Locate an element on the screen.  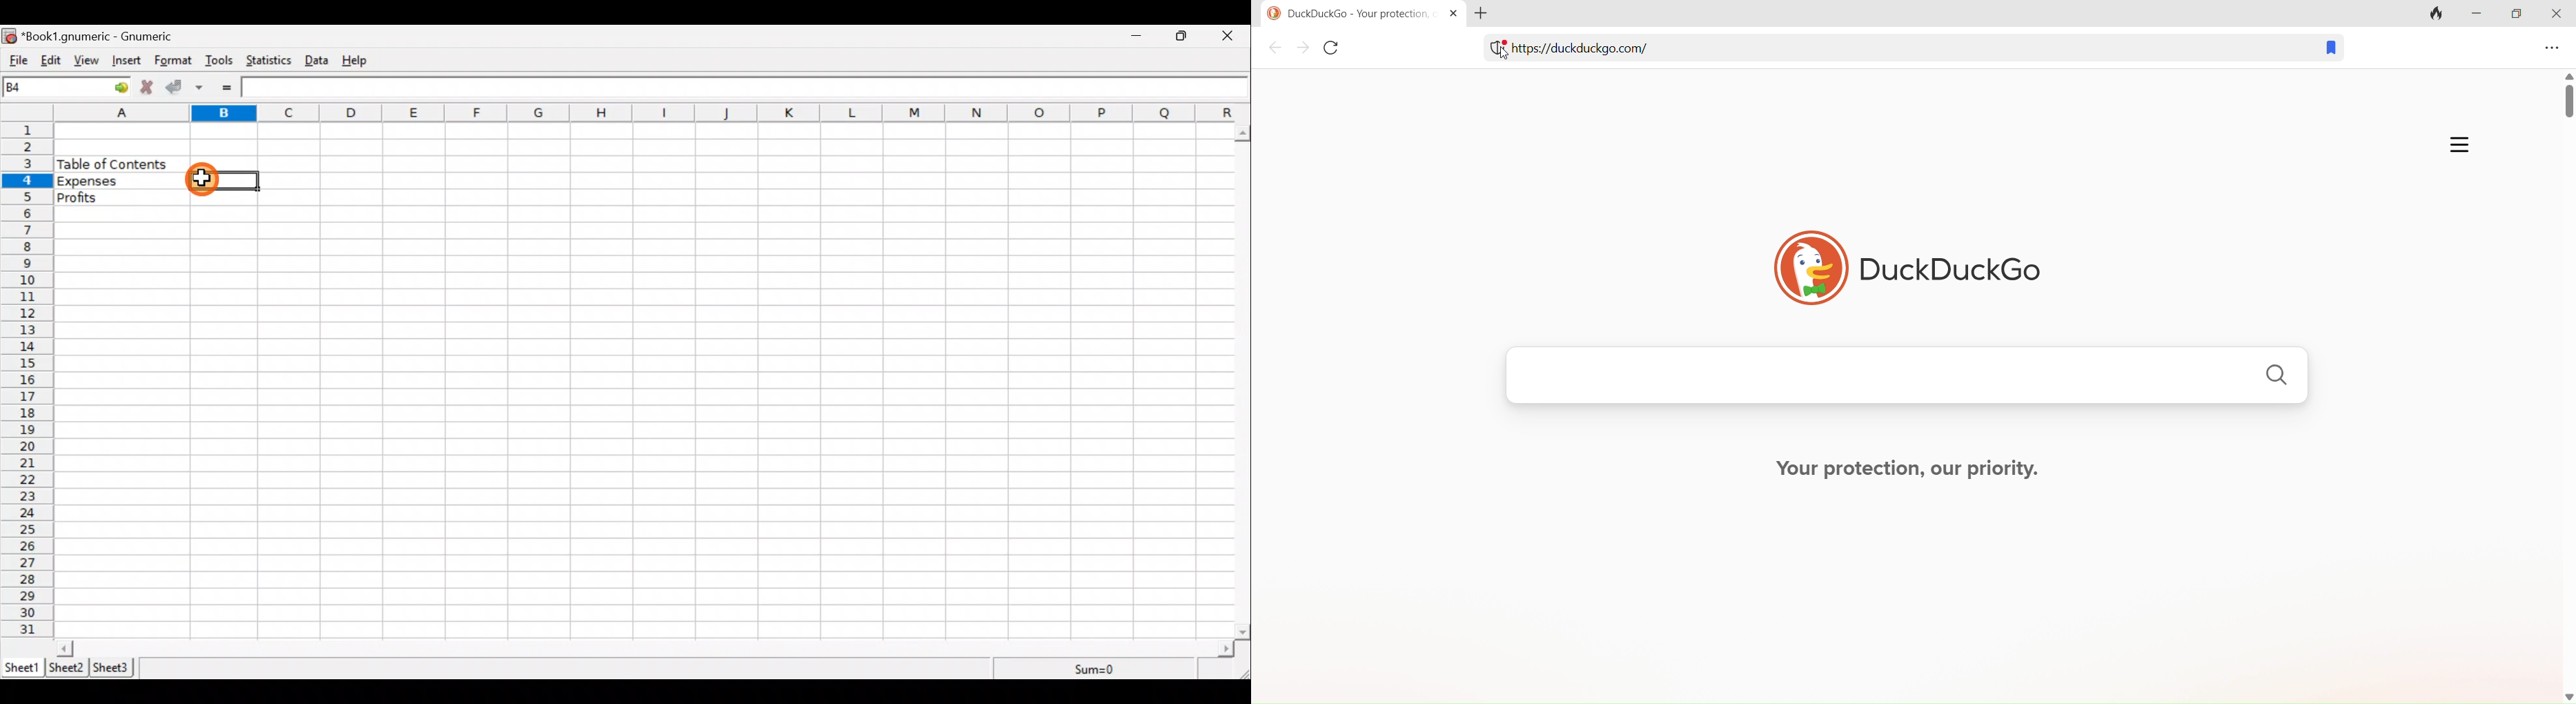
clear tab and clear data is located at coordinates (2438, 13).